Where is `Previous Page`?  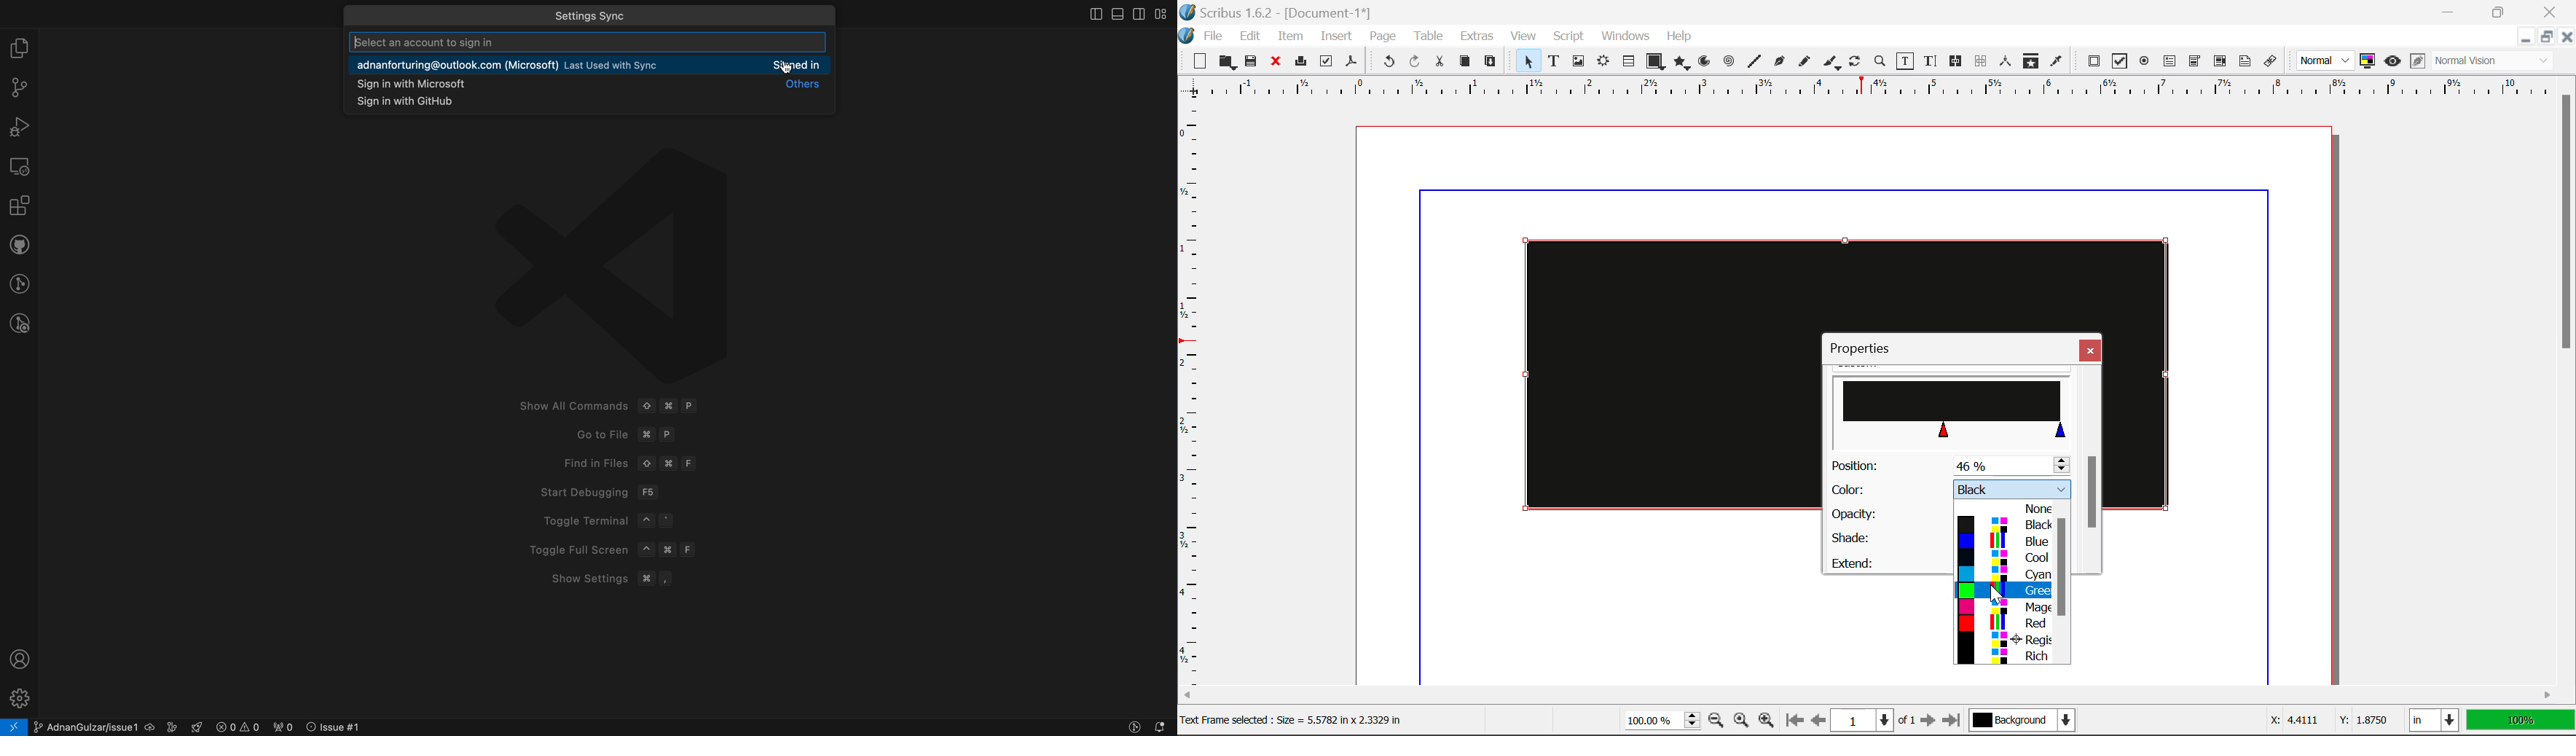
Previous Page is located at coordinates (1818, 722).